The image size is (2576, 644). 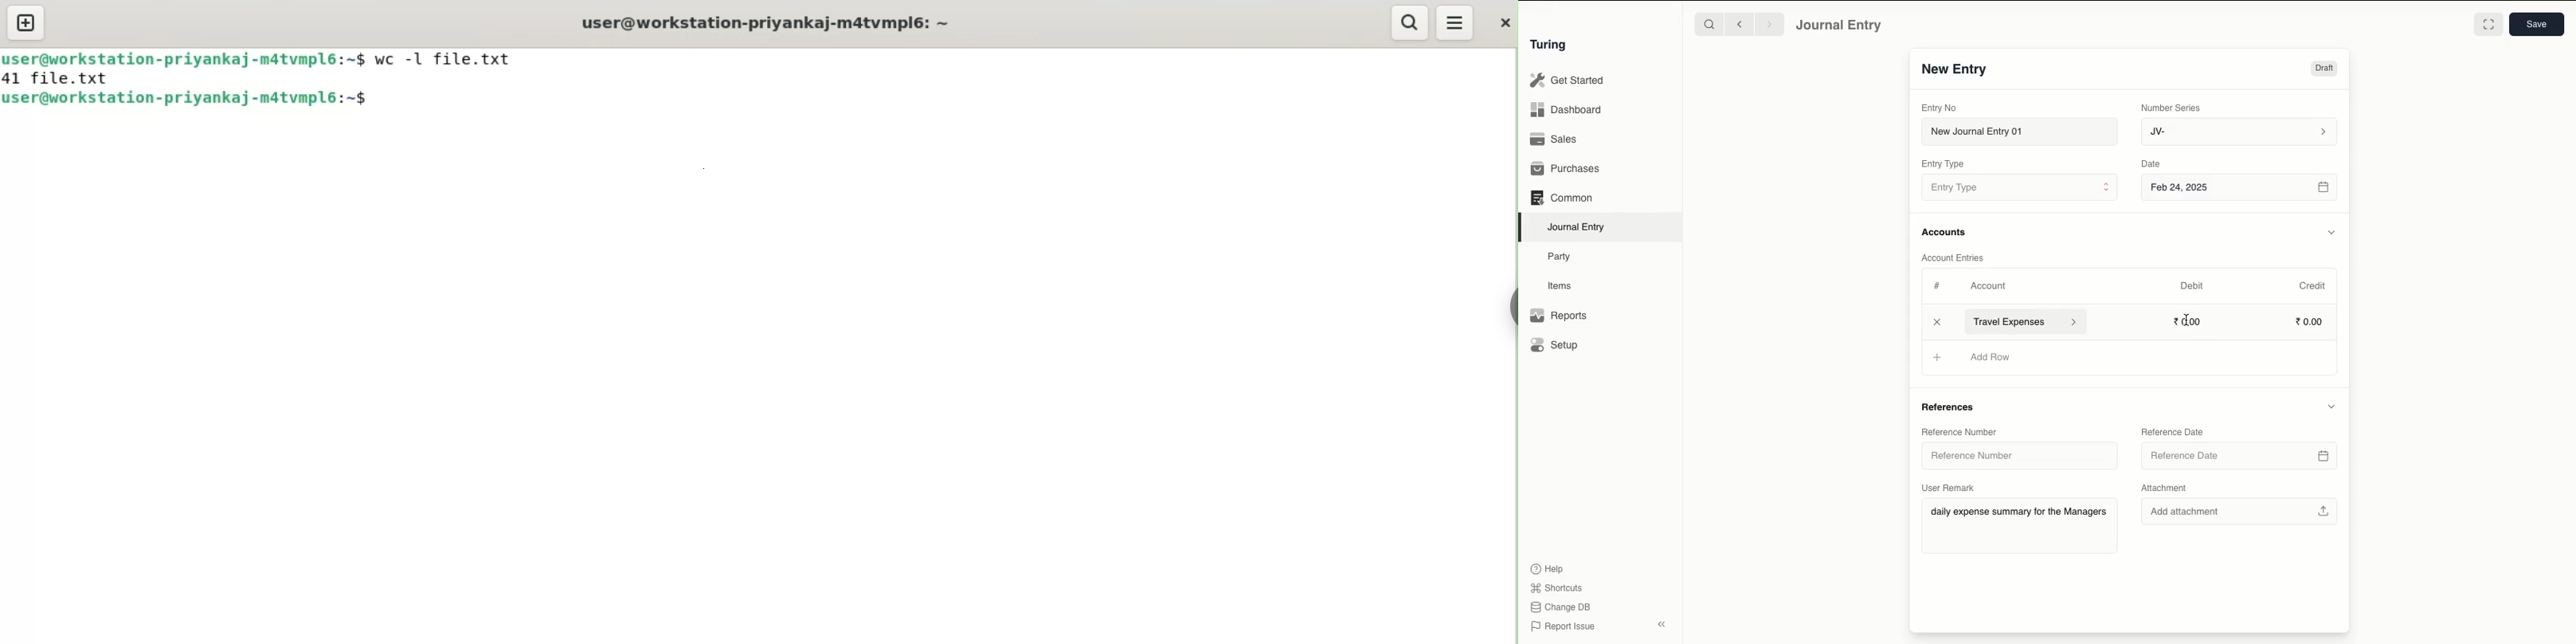 I want to click on Journal Entry, so click(x=1577, y=228).